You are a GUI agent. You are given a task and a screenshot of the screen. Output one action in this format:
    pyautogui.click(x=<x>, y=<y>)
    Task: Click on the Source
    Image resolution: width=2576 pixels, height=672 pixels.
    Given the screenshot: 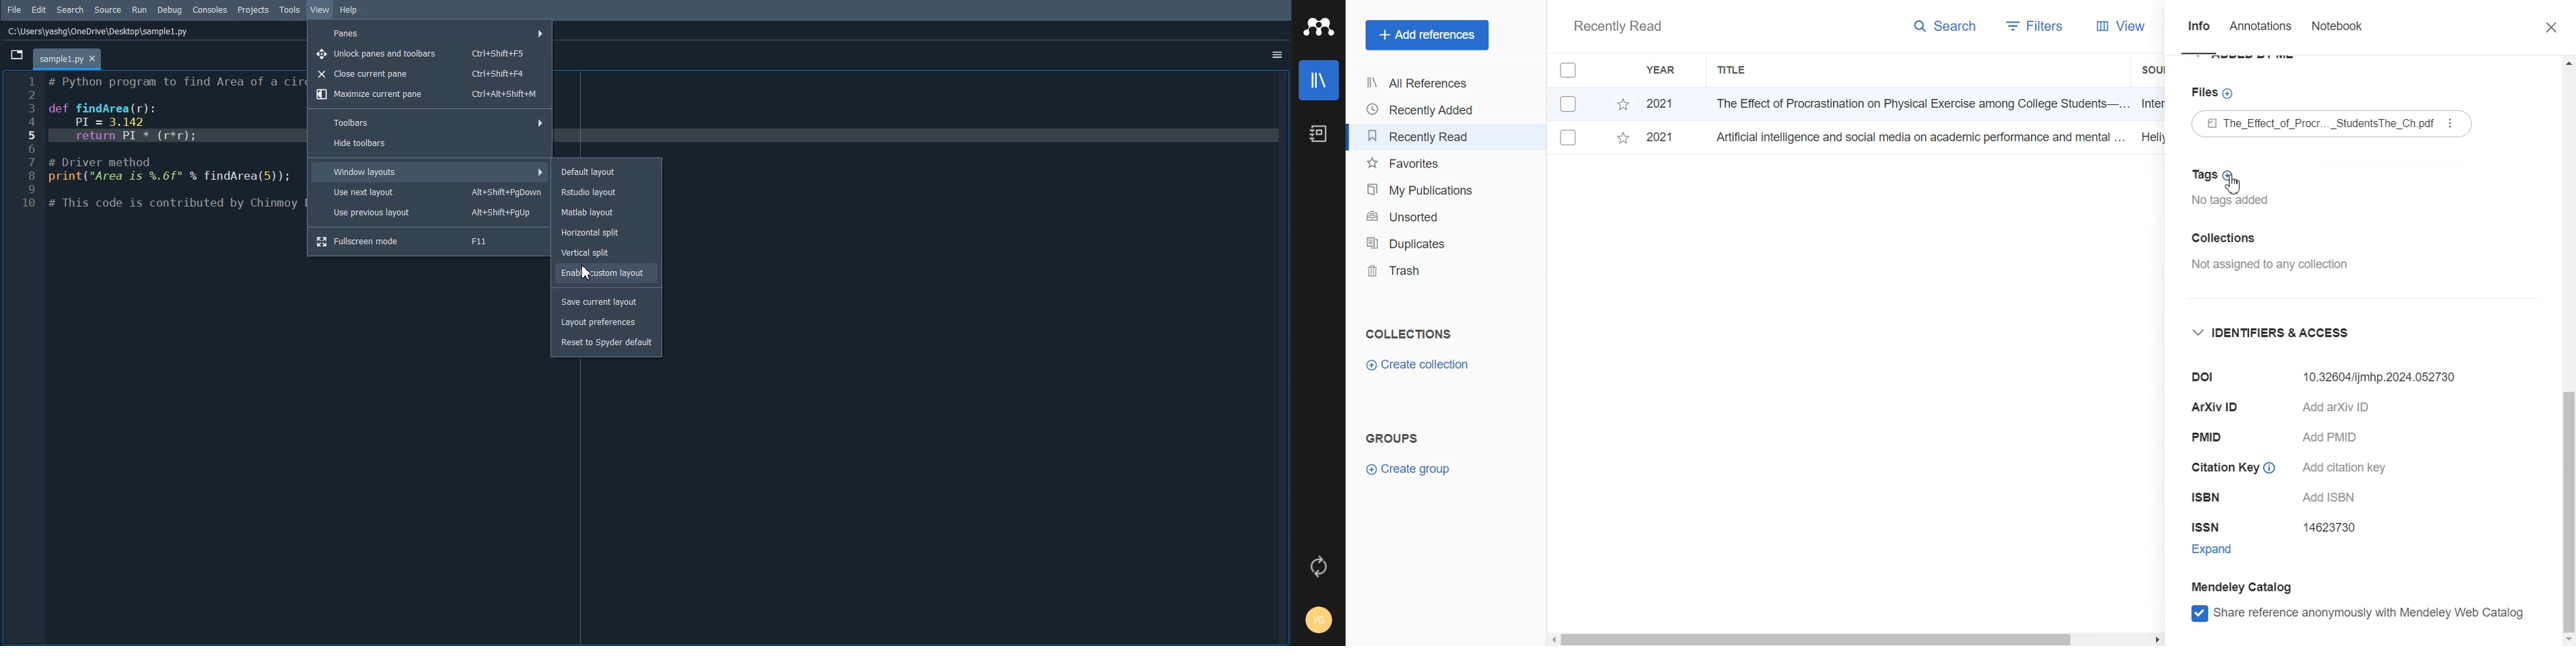 What is the action you would take?
    pyautogui.click(x=108, y=9)
    